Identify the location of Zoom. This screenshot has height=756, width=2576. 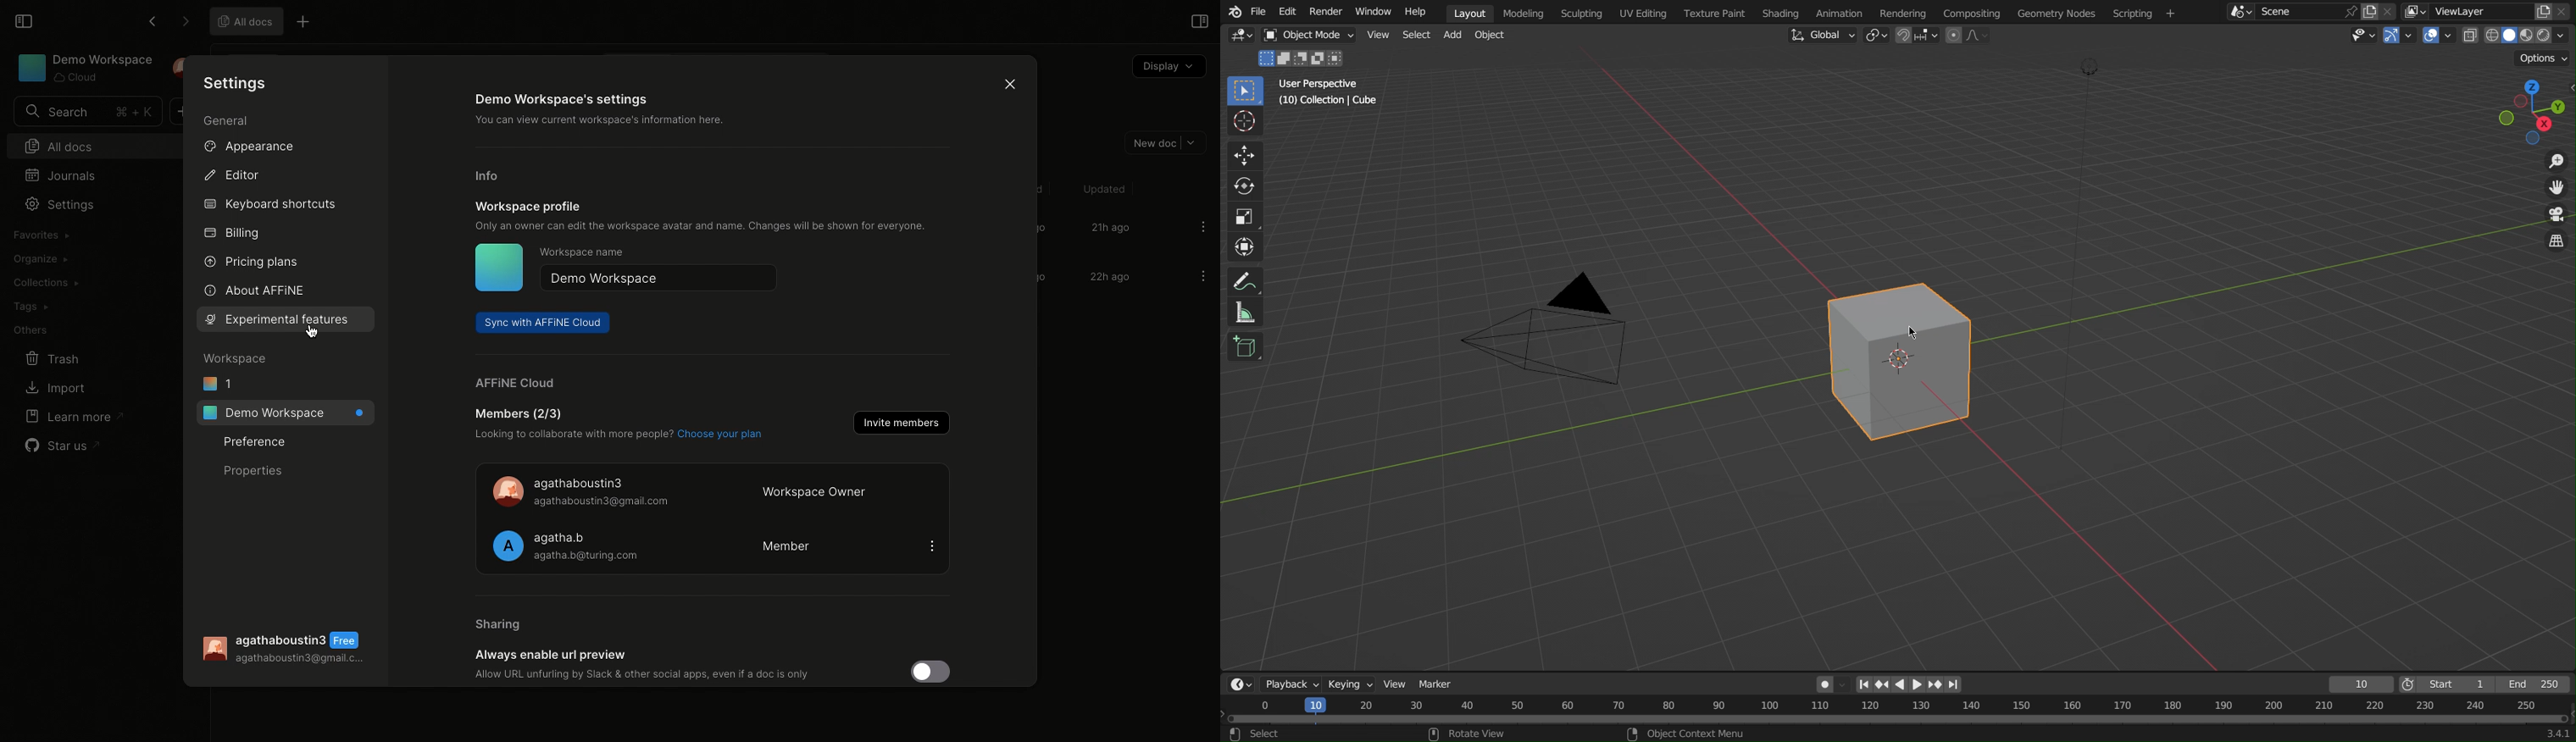
(2549, 163).